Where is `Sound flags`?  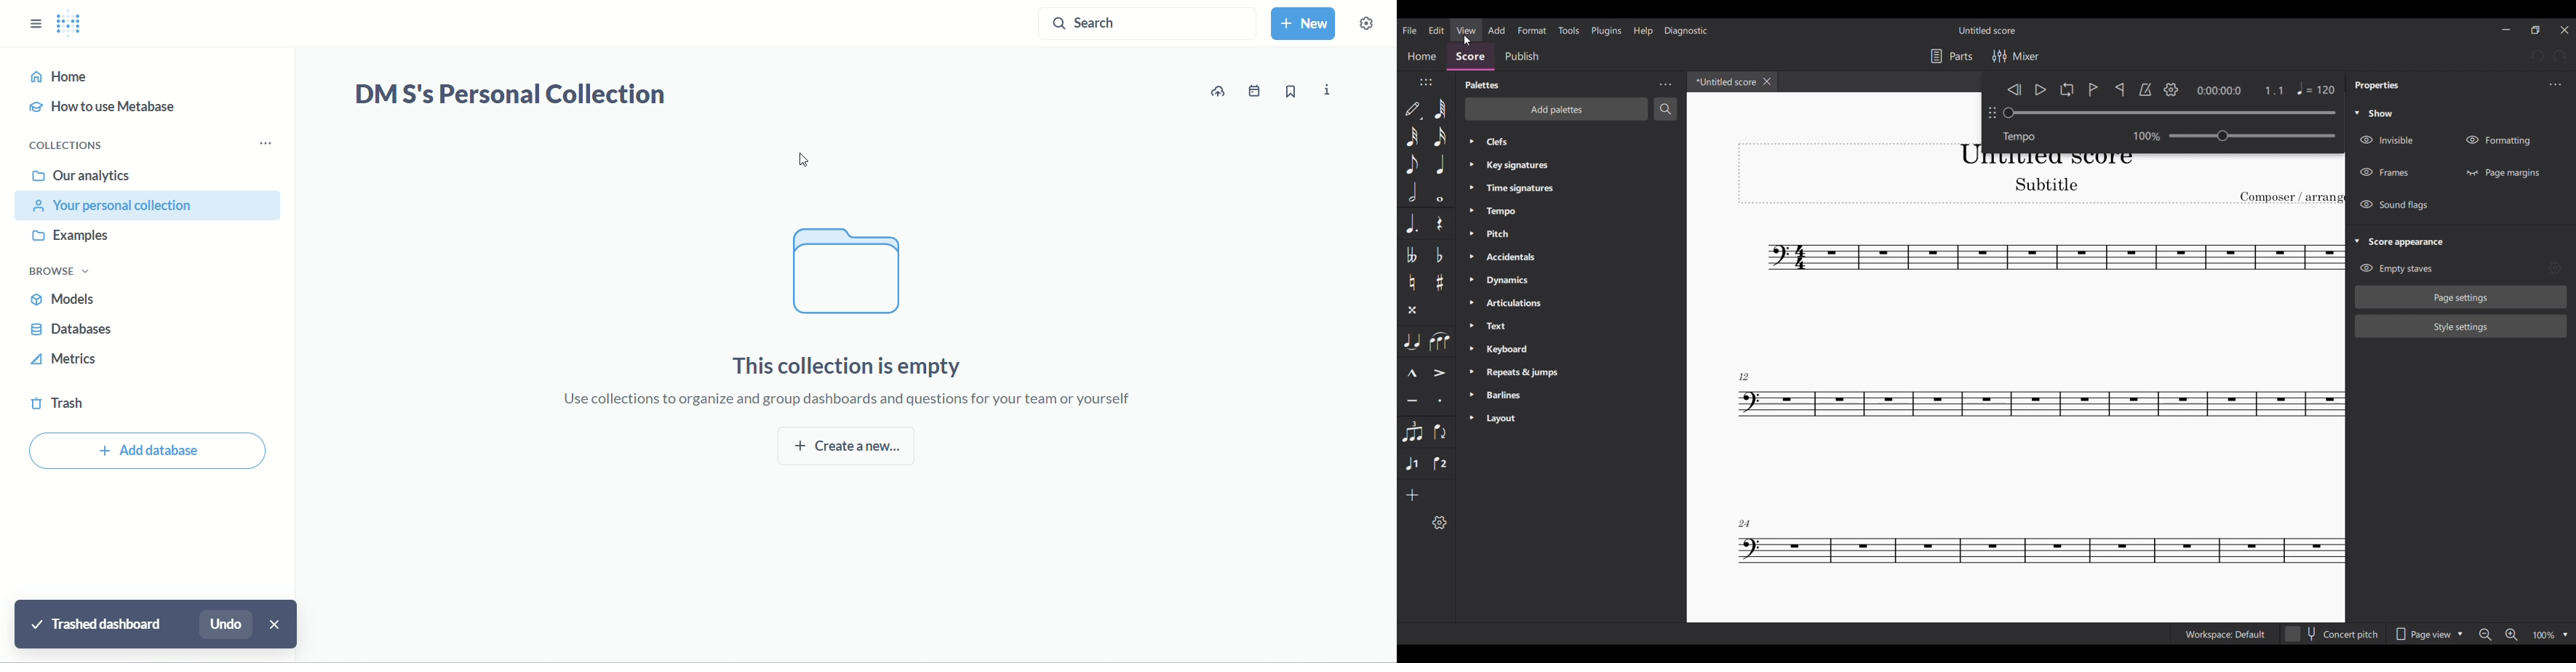 Sound flags is located at coordinates (2396, 205).